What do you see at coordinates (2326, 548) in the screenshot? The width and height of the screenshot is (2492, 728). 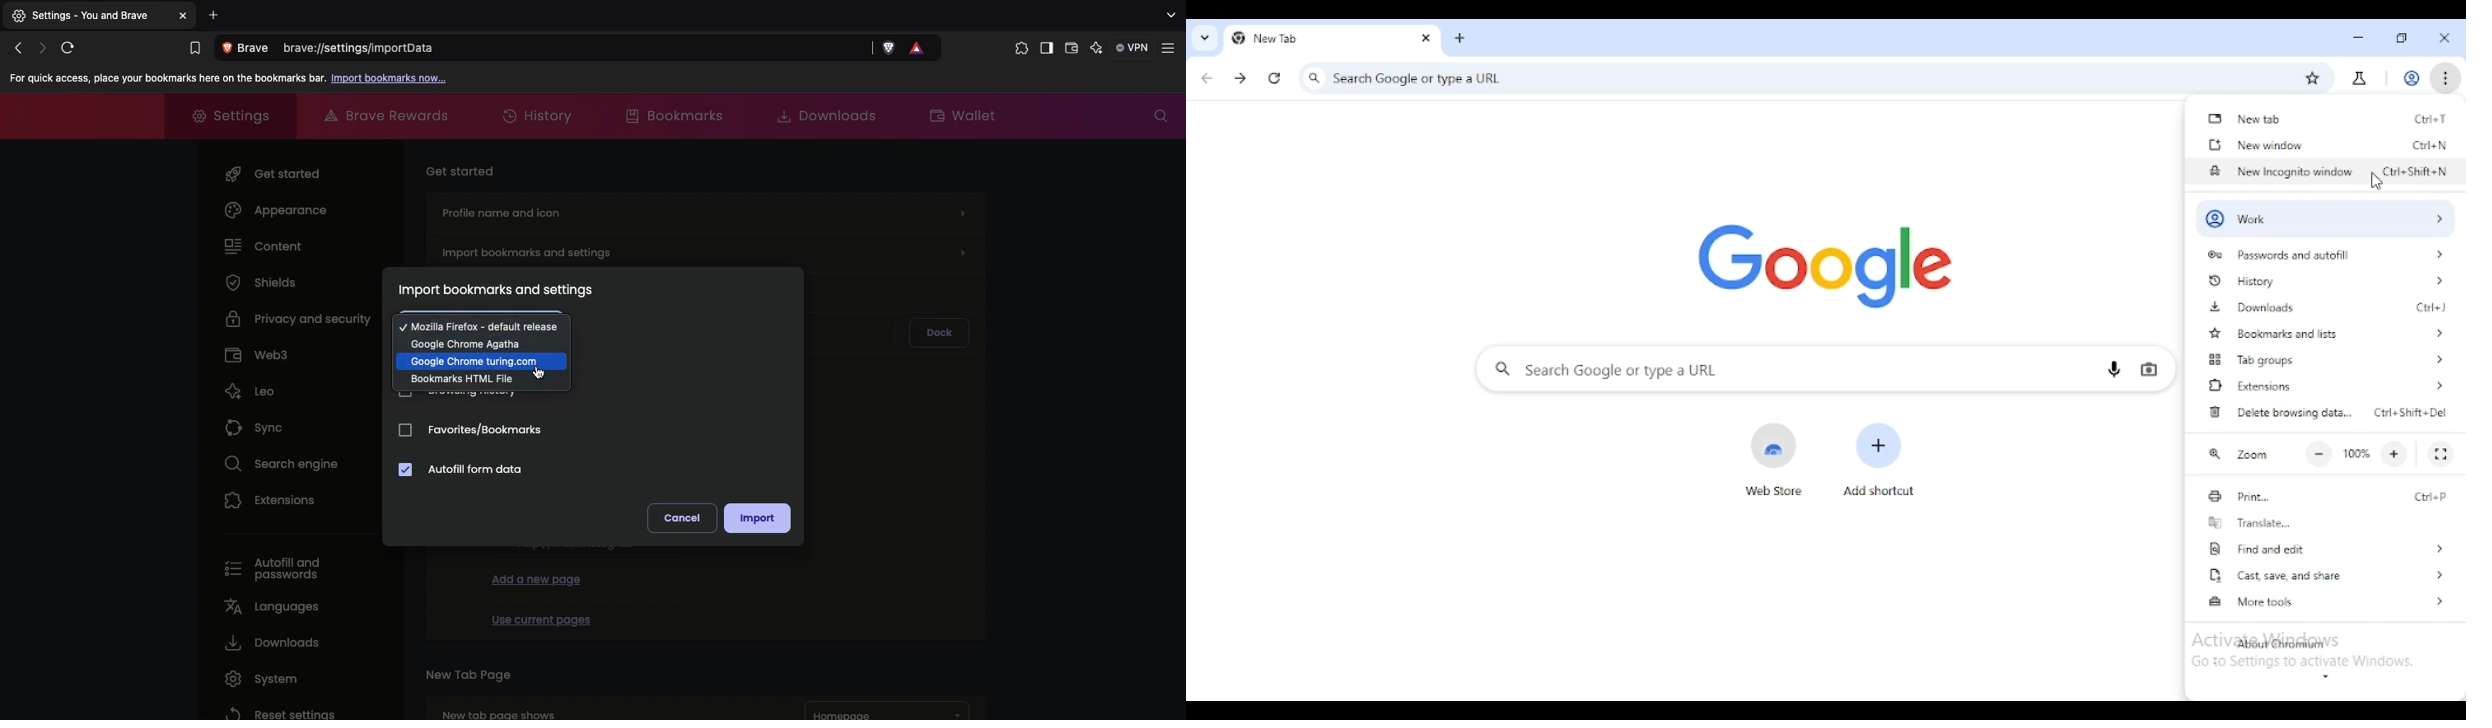 I see `find an edit` at bounding box center [2326, 548].